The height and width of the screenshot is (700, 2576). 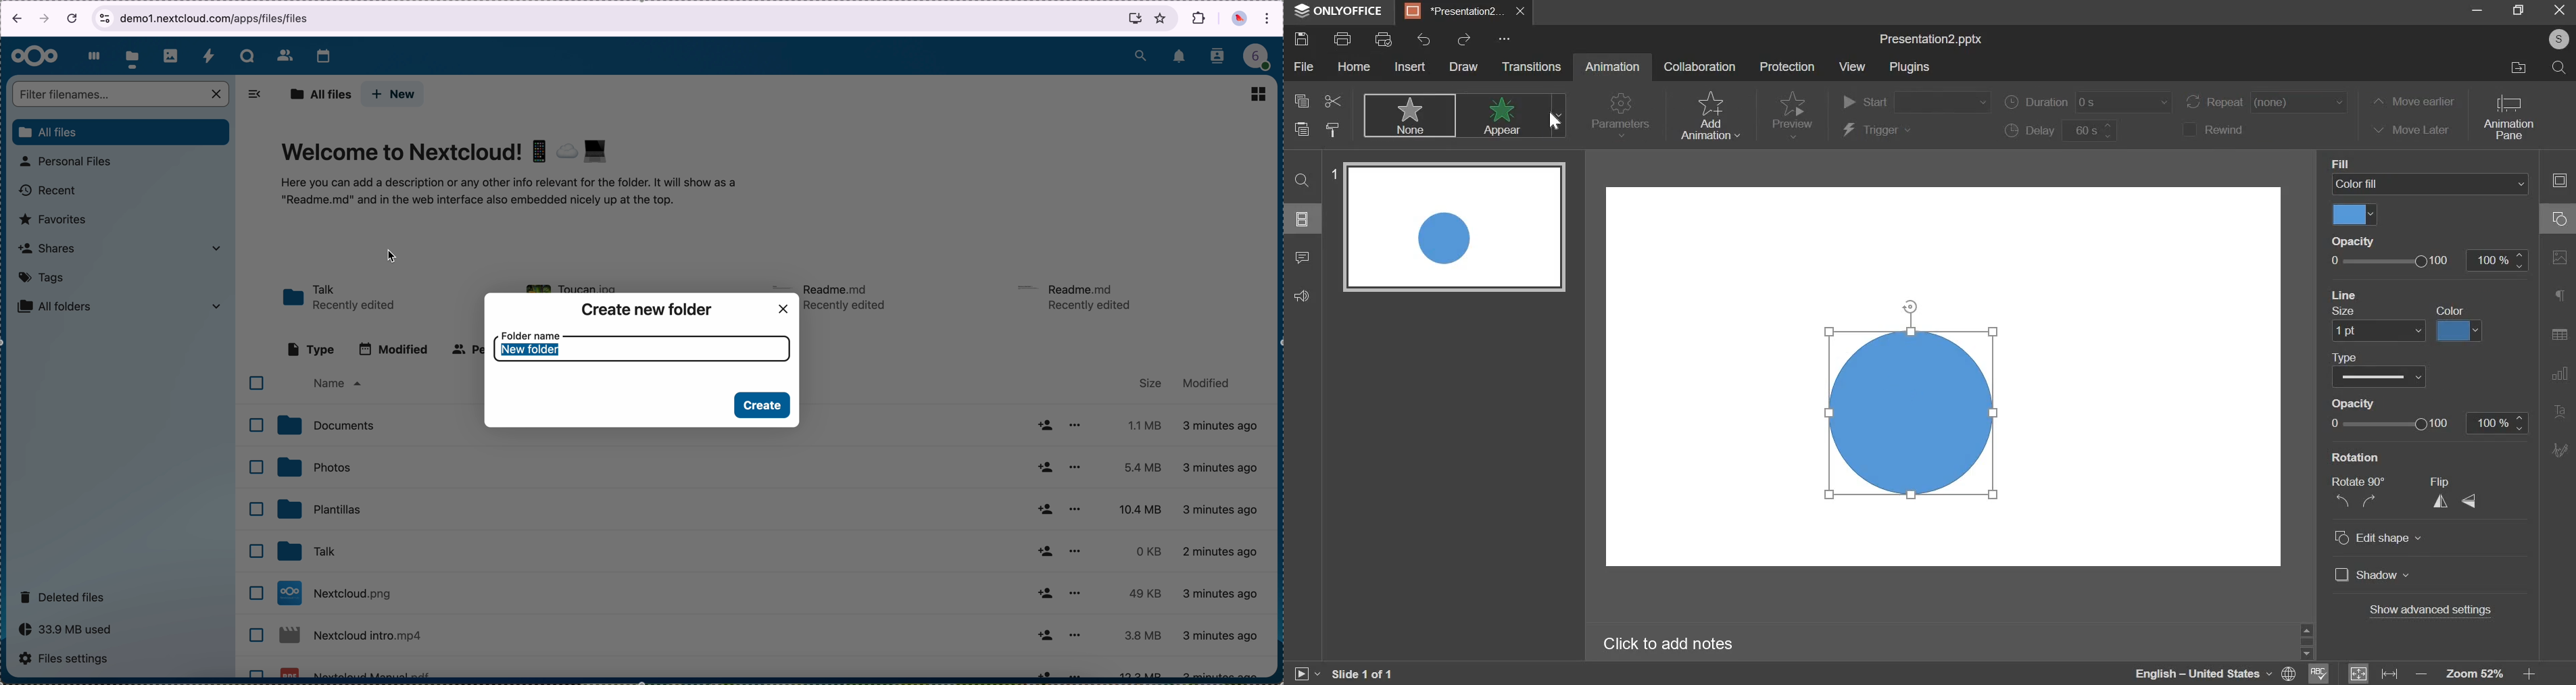 What do you see at coordinates (2309, 629) in the screenshot?
I see `move up` at bounding box center [2309, 629].